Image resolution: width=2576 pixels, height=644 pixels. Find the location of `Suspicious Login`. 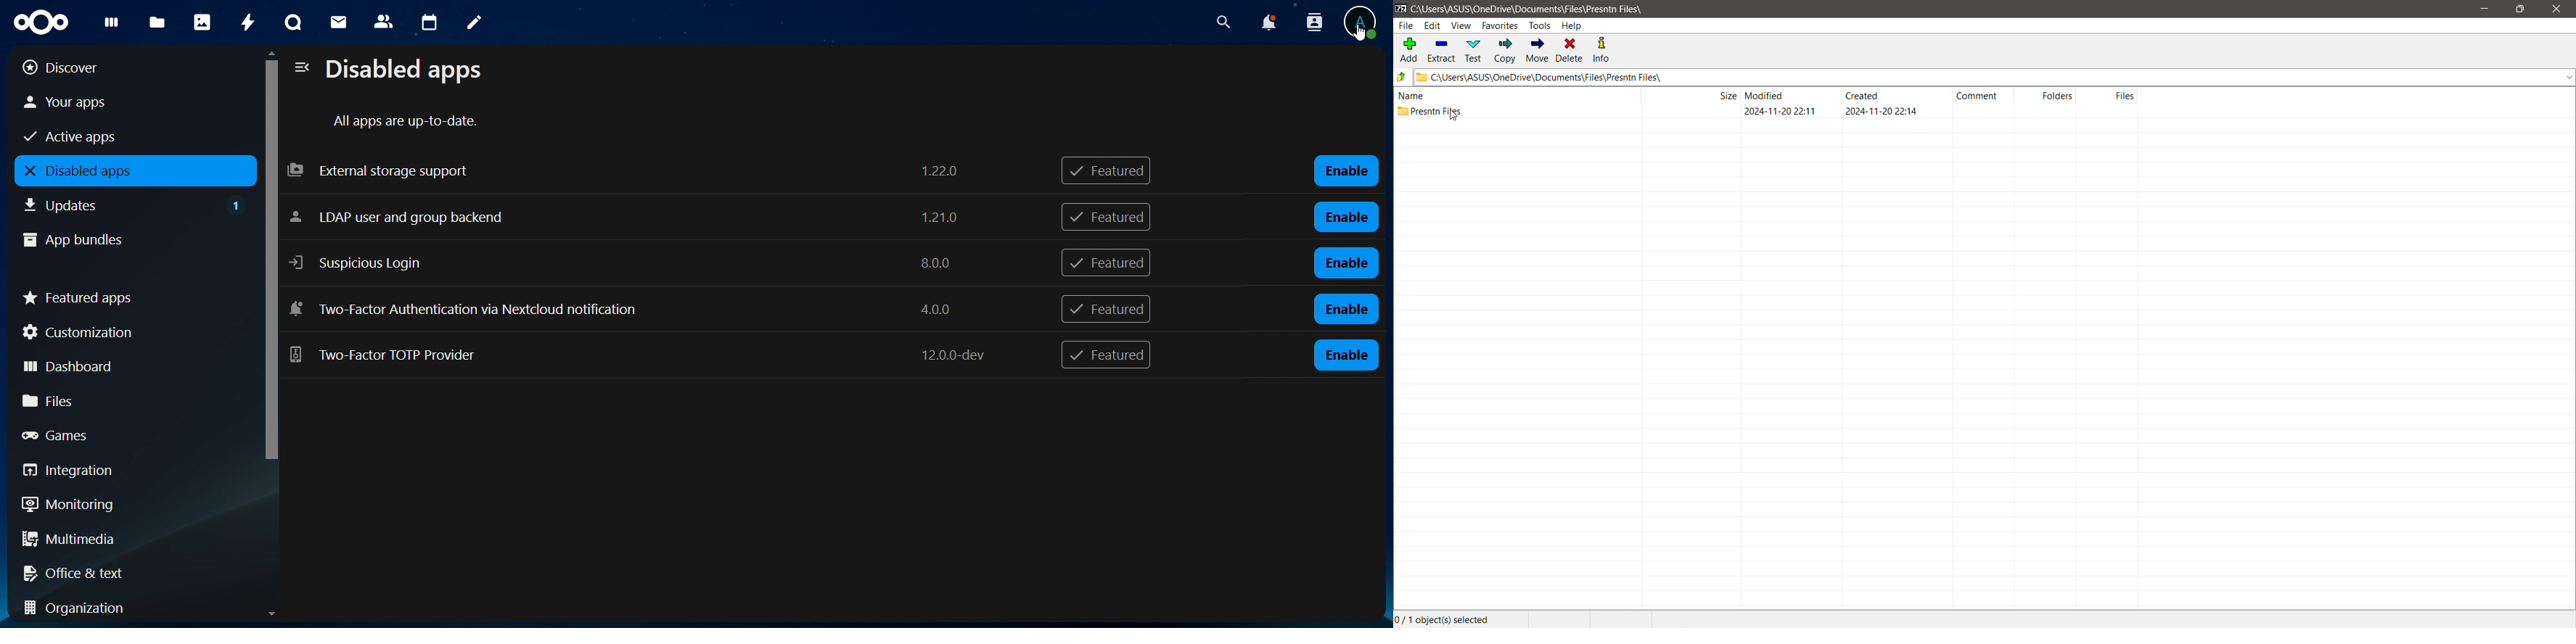

Suspicious Login is located at coordinates (627, 263).